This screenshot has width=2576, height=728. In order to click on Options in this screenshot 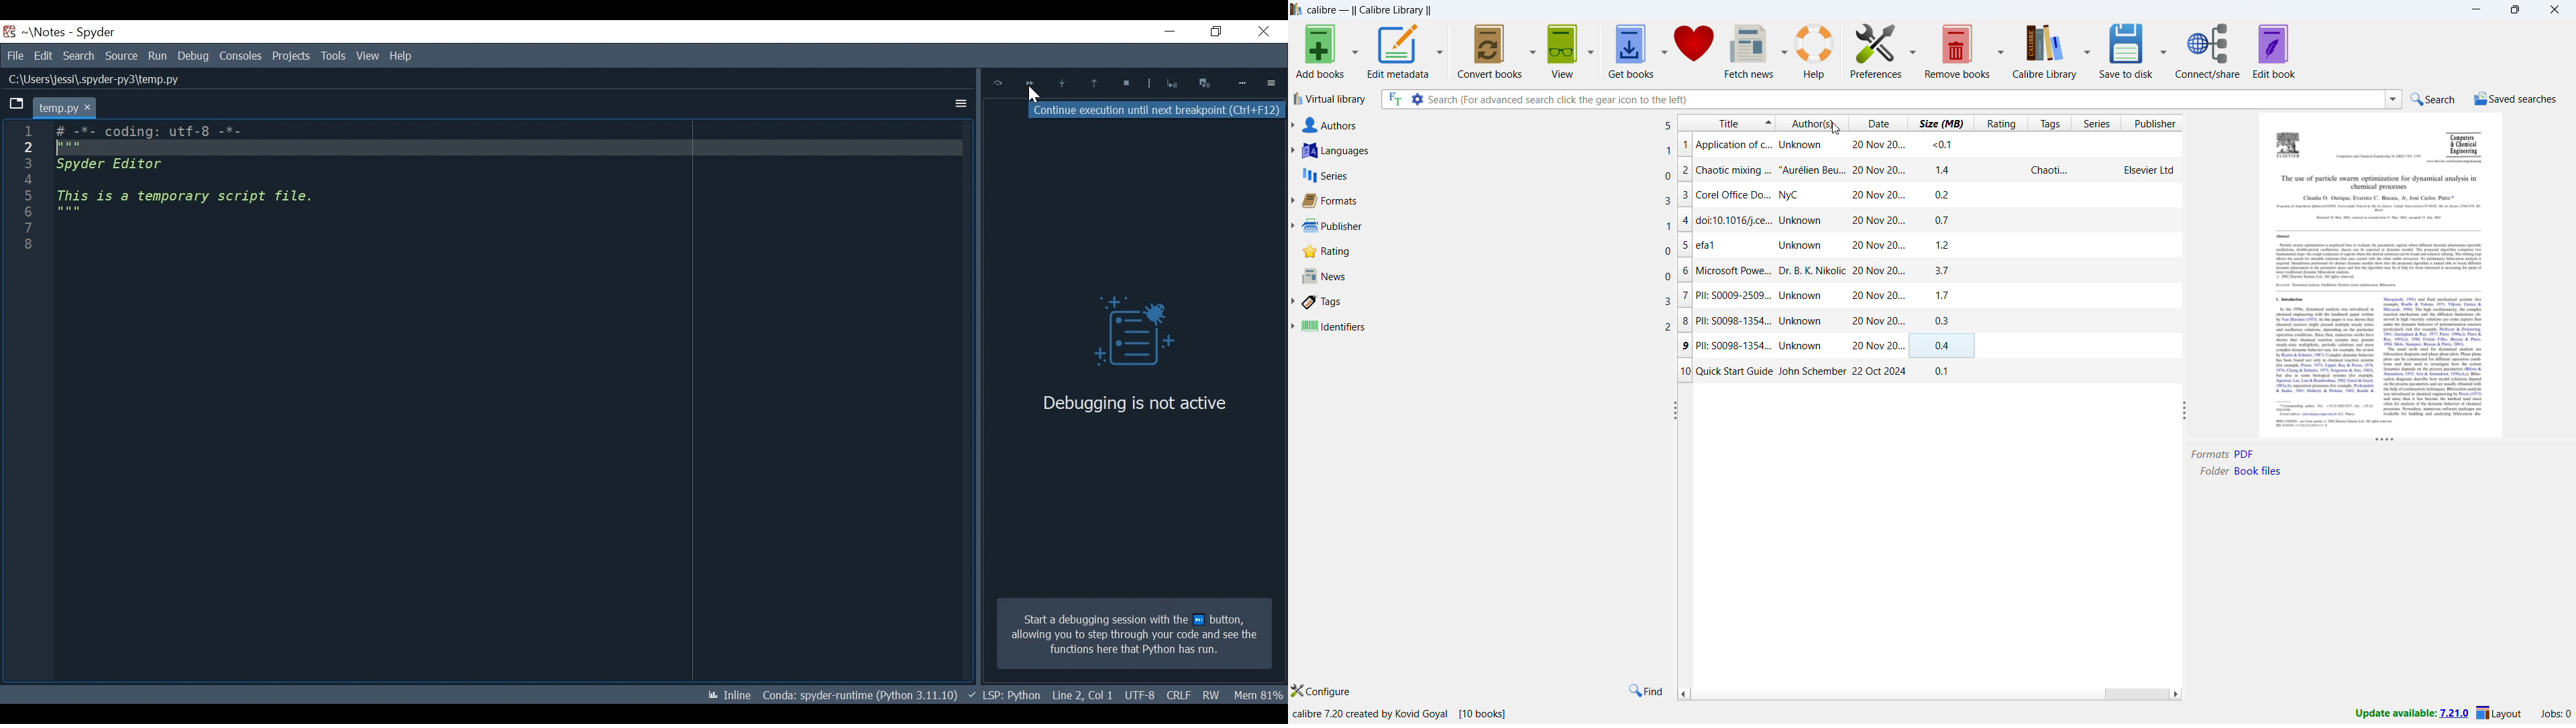, I will do `click(1272, 82)`.